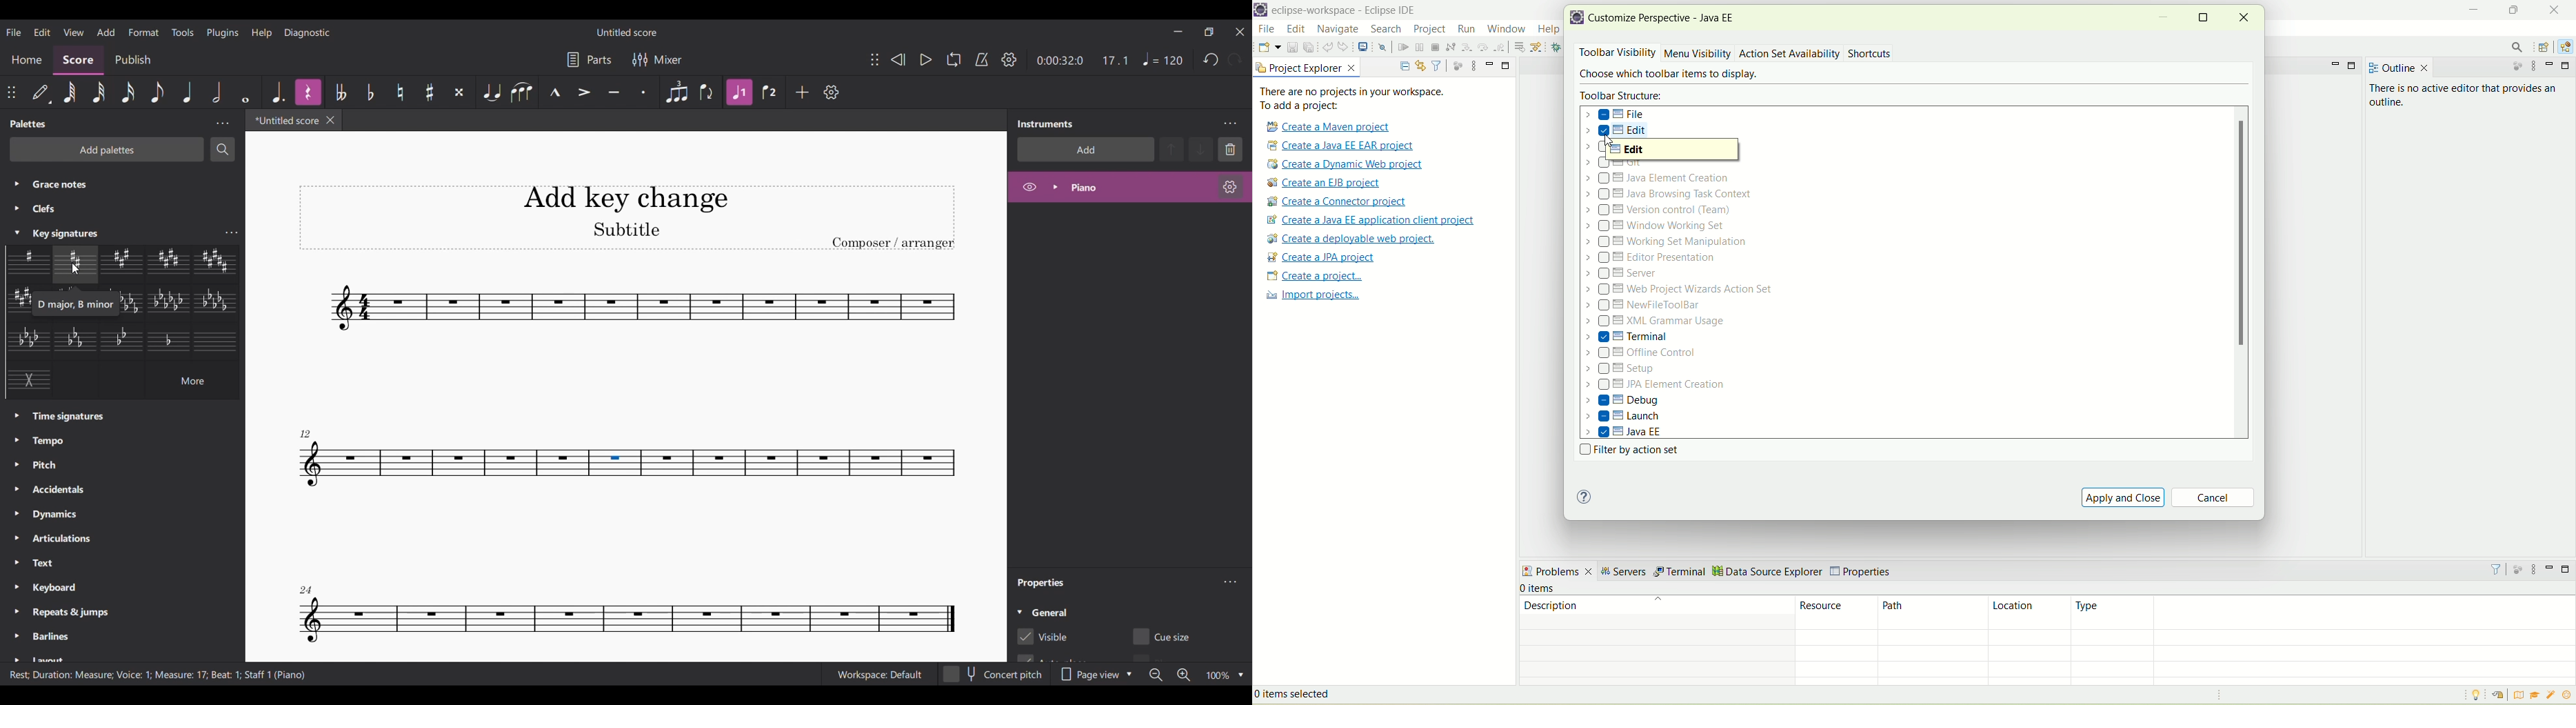 Image resolution: width=2576 pixels, height=728 pixels. What do you see at coordinates (1360, 99) in the screenshot?
I see `text` at bounding box center [1360, 99].